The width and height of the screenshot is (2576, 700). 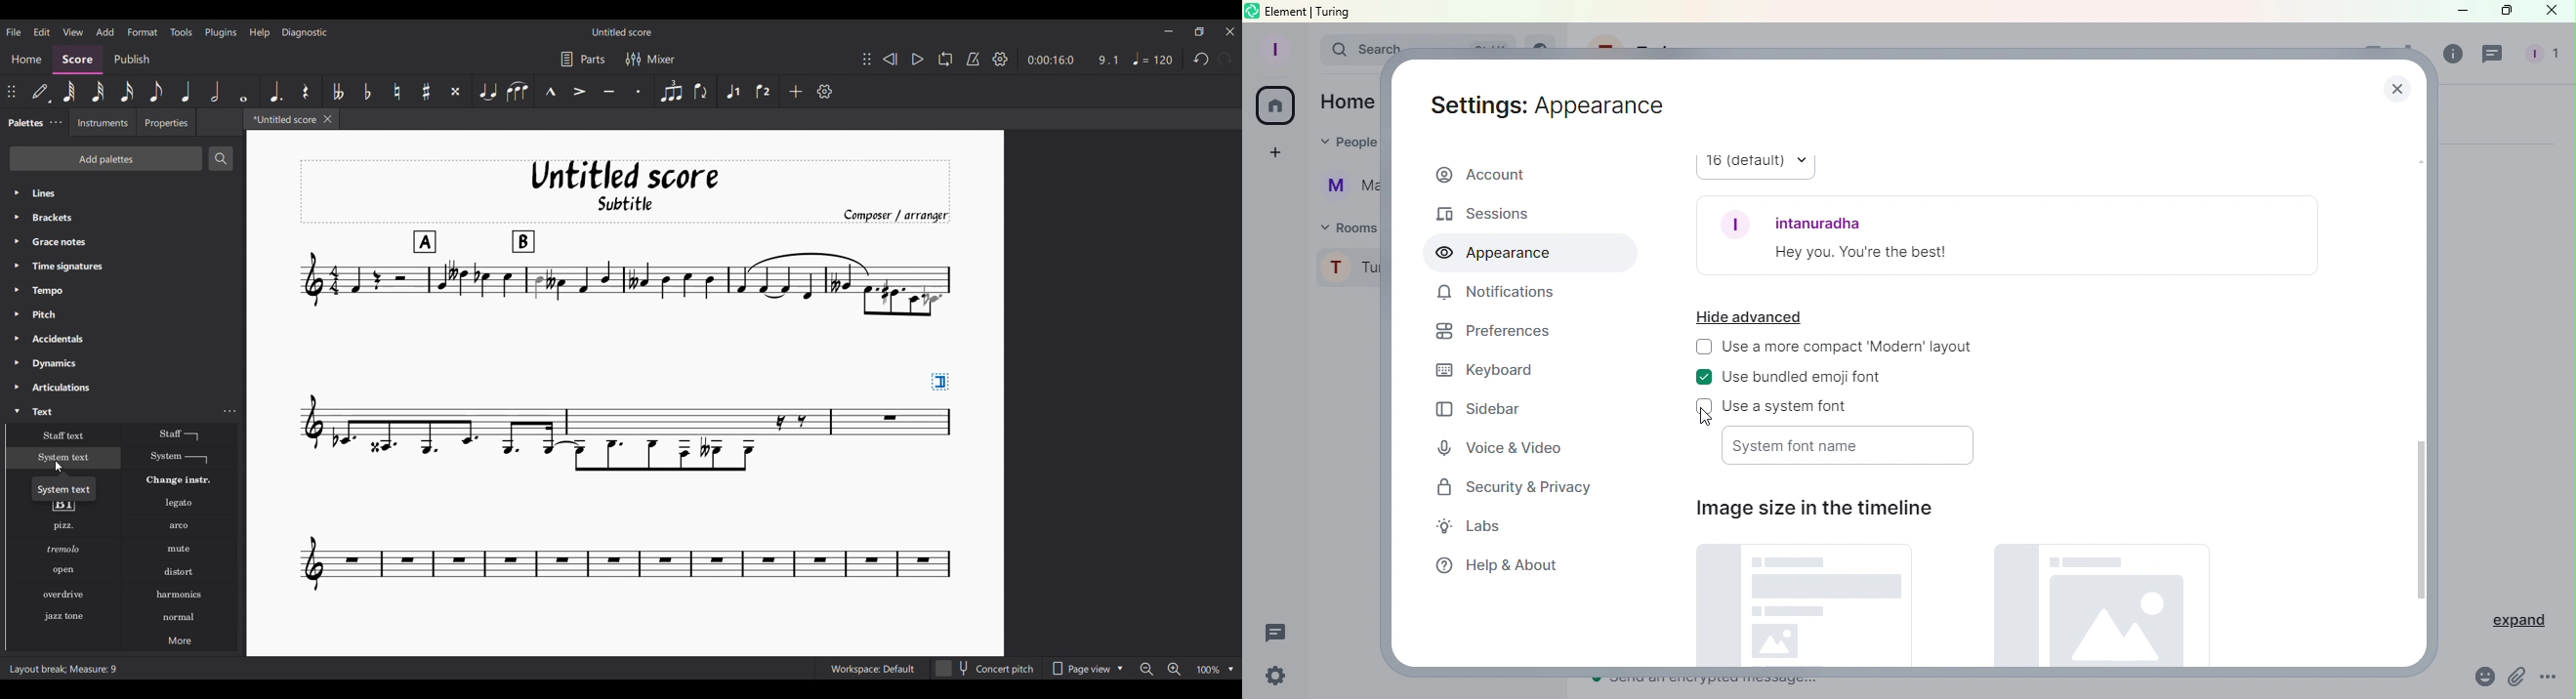 What do you see at coordinates (1706, 422) in the screenshot?
I see `Cursor` at bounding box center [1706, 422].